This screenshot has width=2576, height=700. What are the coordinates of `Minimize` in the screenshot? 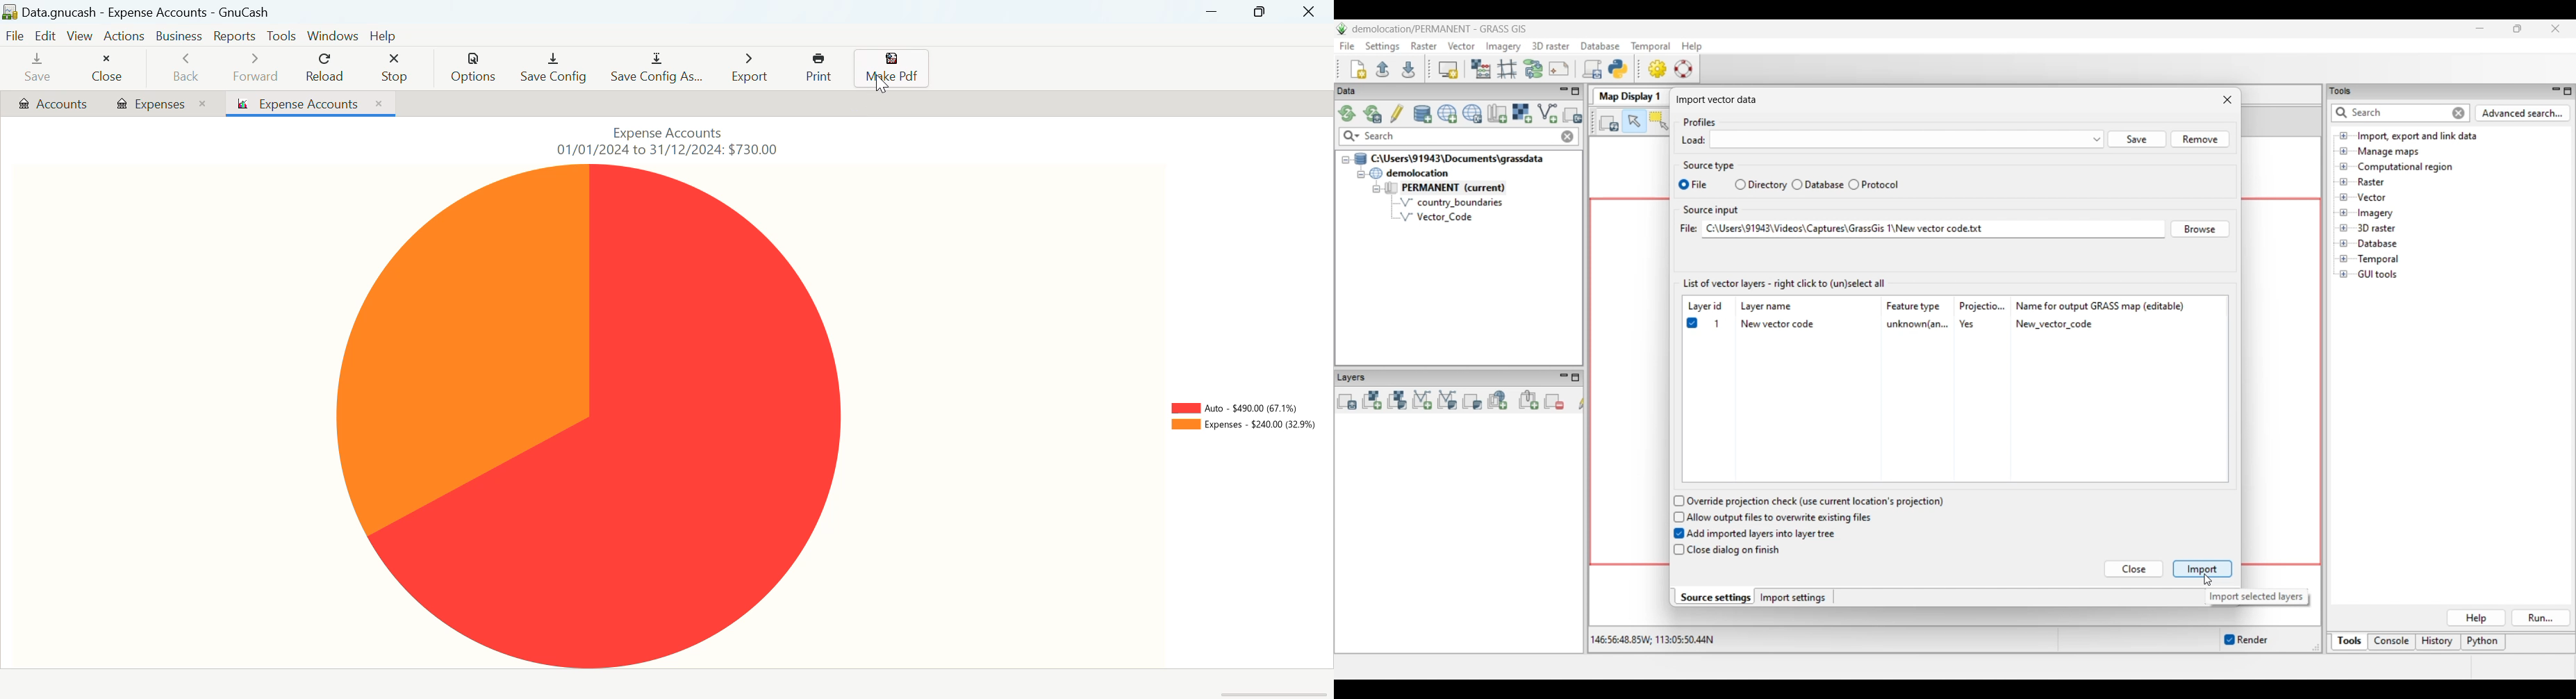 It's located at (1259, 11).